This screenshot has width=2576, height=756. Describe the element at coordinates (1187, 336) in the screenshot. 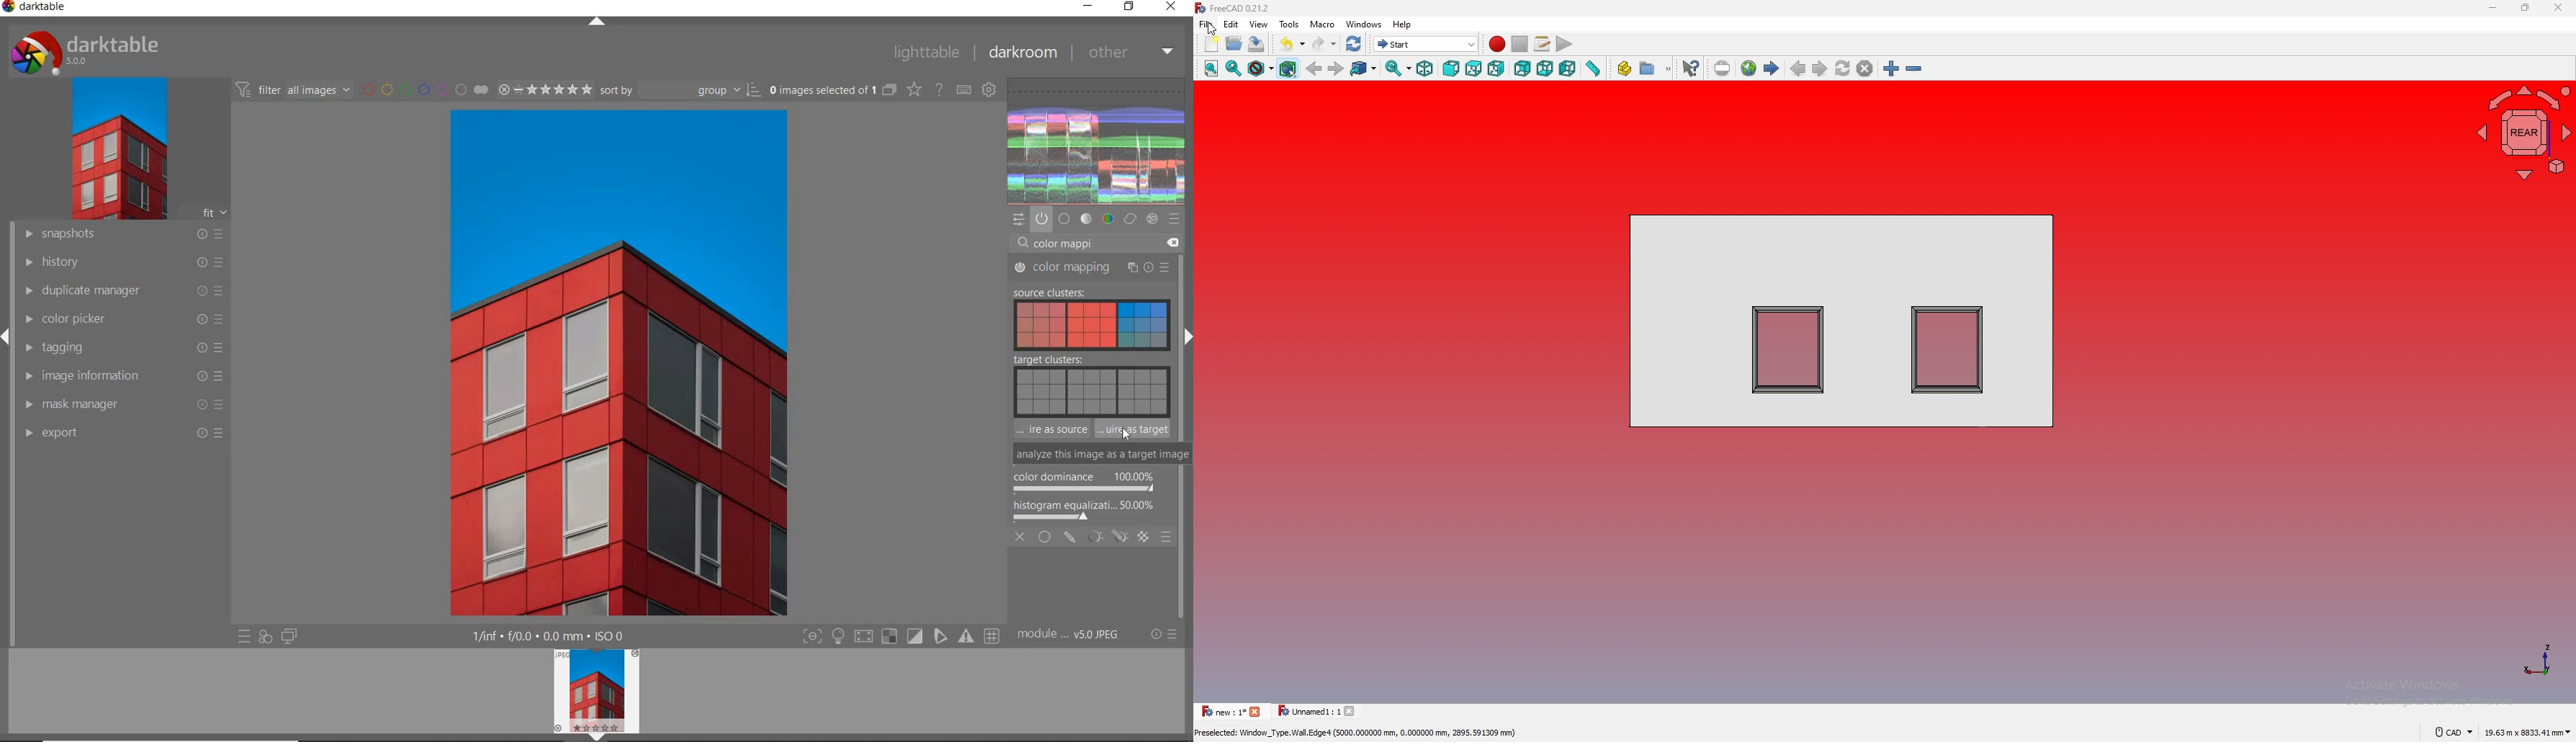

I see `expand/collapse` at that location.